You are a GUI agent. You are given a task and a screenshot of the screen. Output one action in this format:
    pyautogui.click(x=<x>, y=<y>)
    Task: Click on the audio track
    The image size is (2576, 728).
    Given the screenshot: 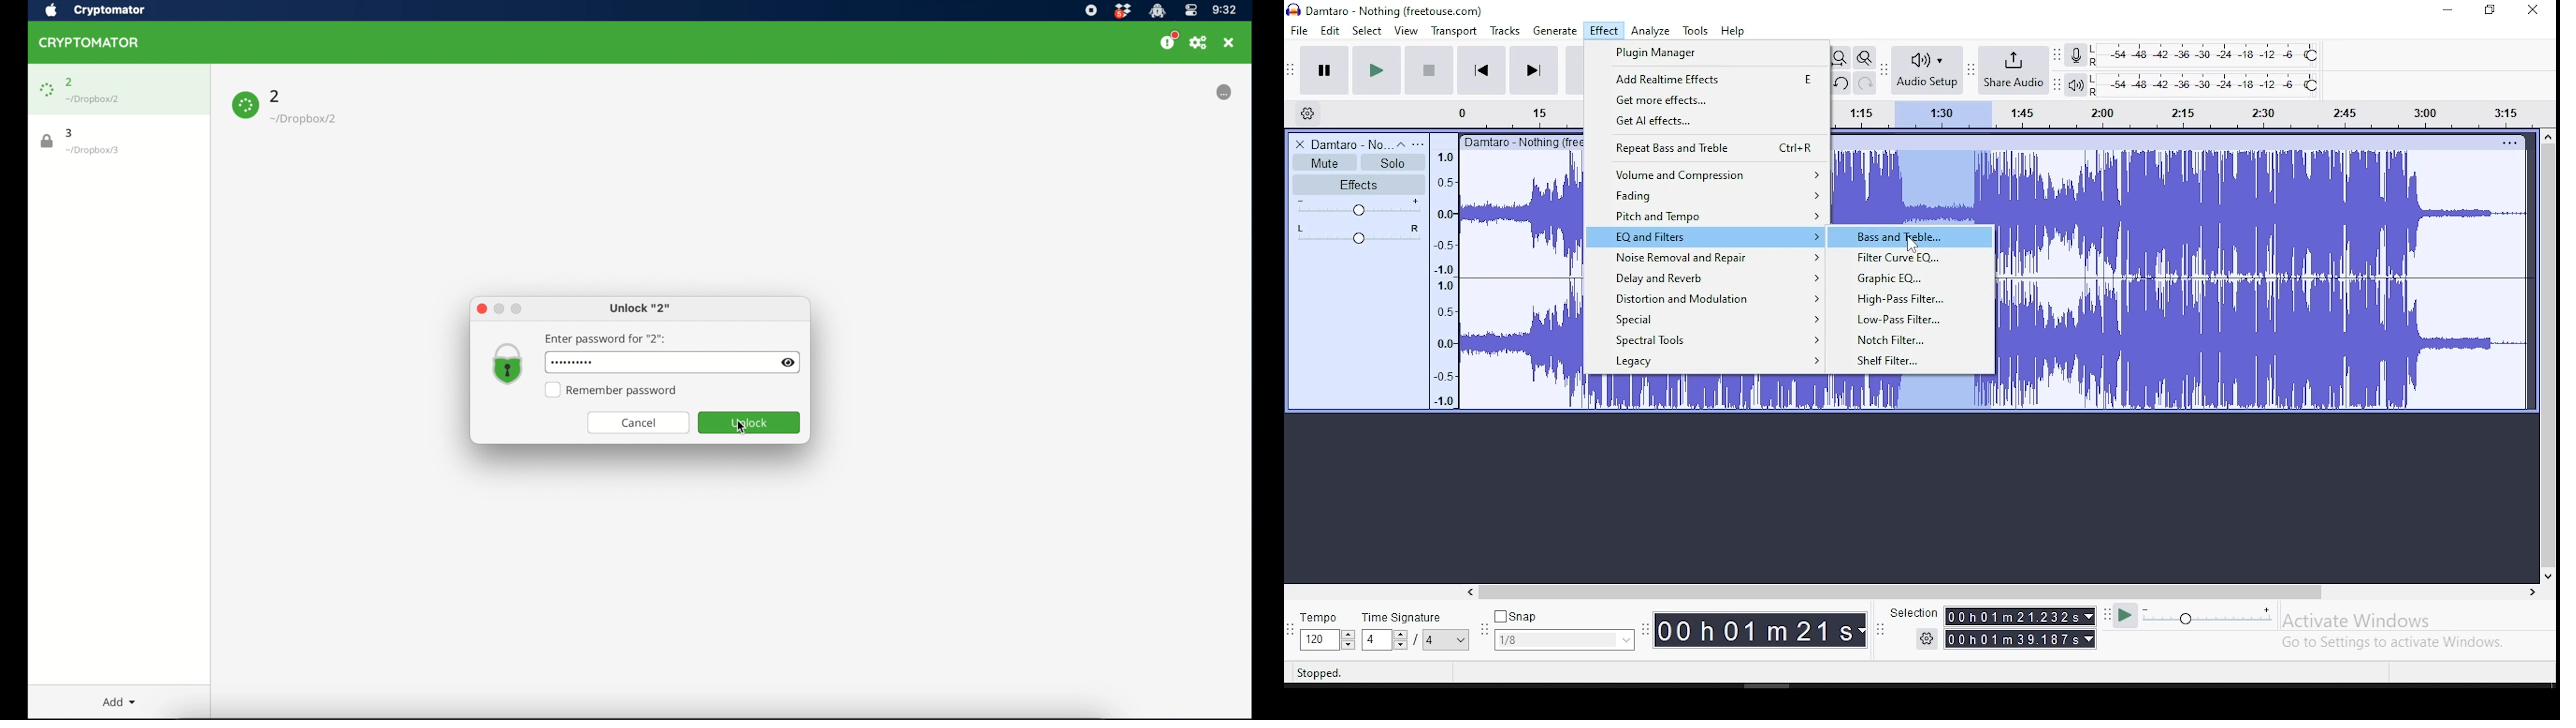 What is the action you would take?
    pyautogui.click(x=2265, y=344)
    